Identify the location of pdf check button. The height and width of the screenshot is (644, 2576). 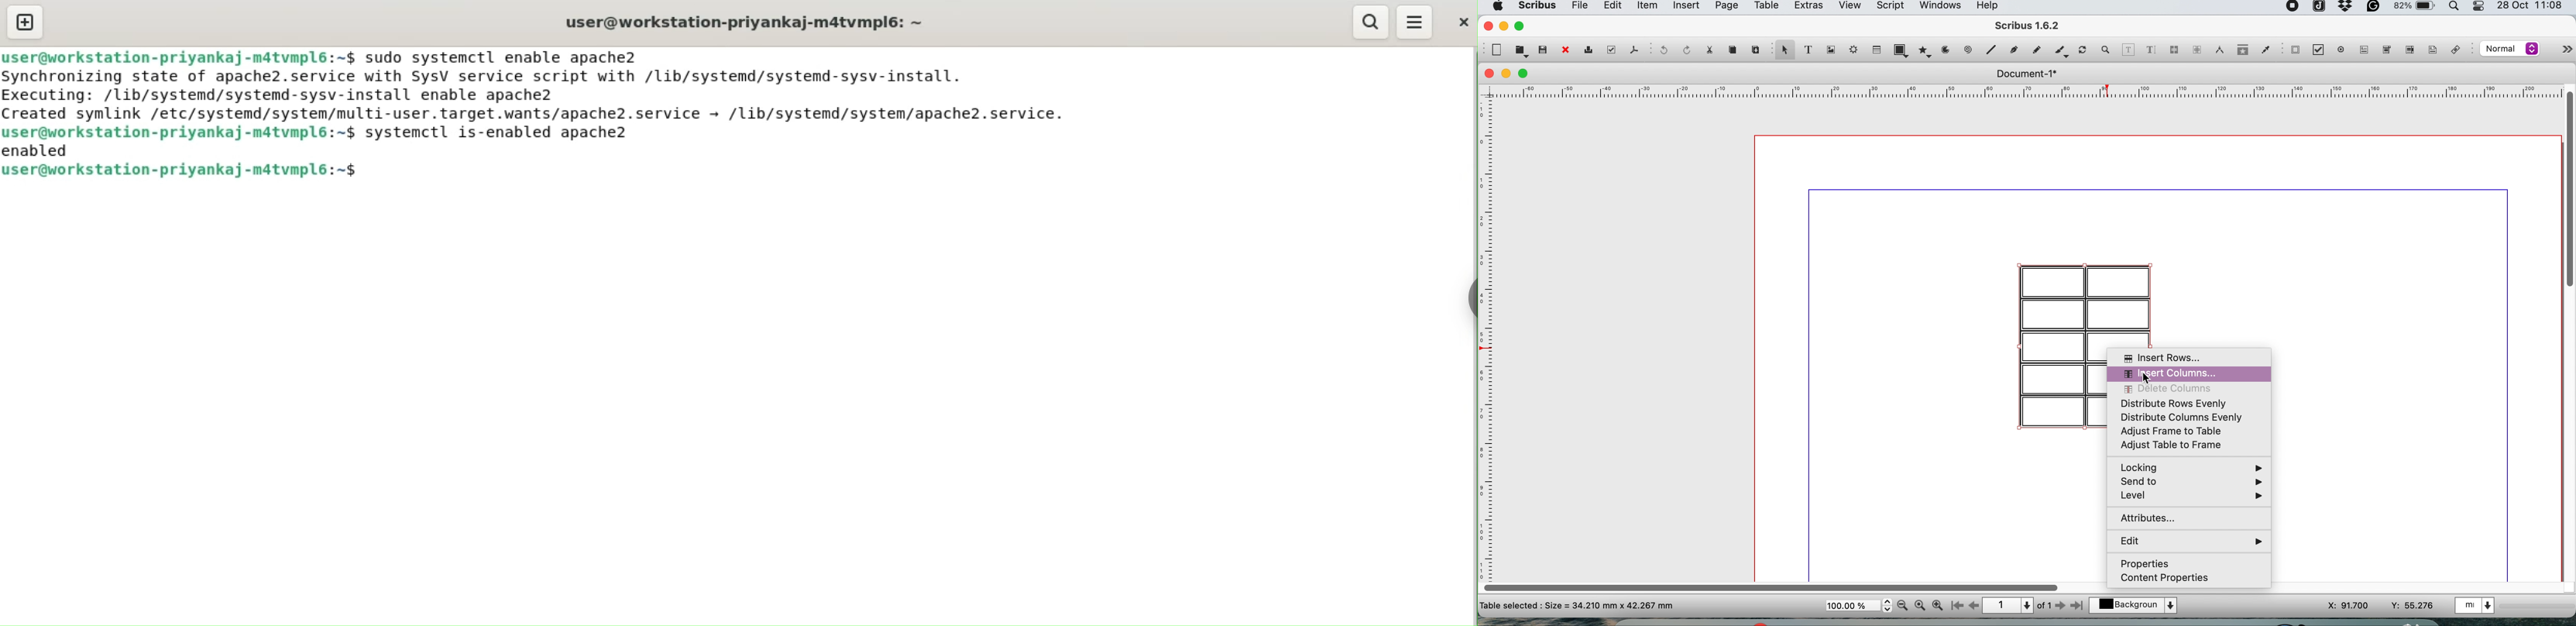
(2295, 50).